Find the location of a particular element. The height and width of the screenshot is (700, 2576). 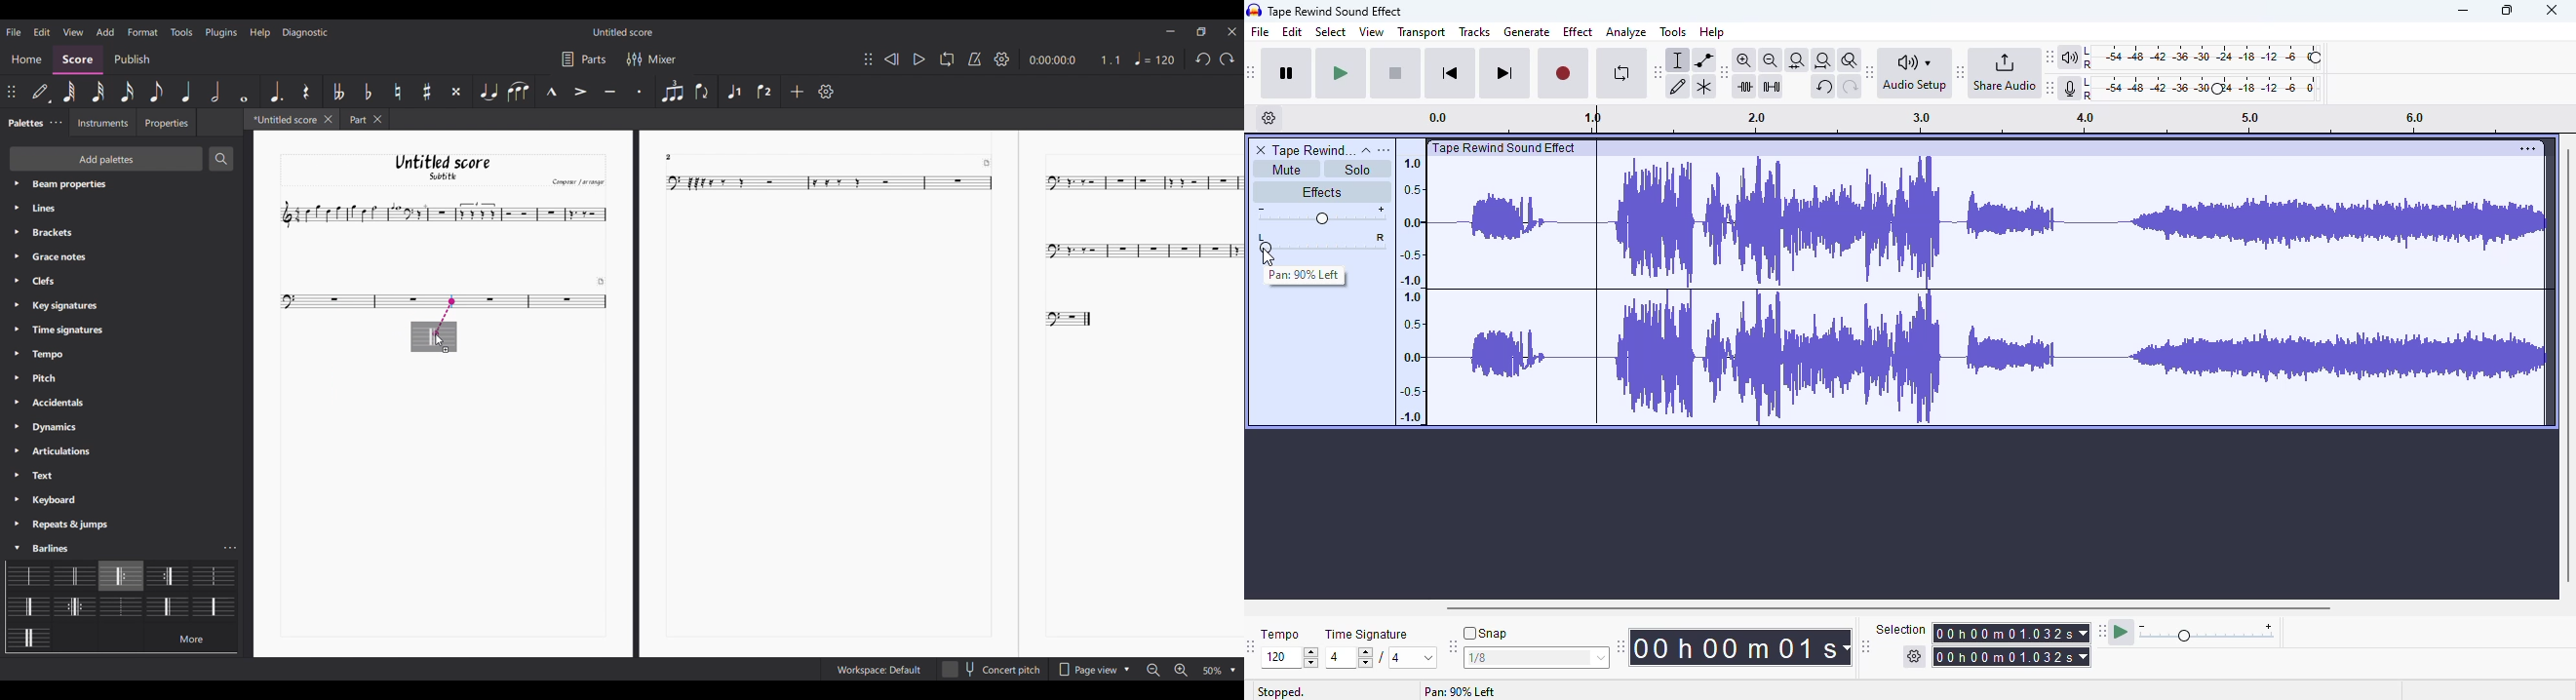

skip to start is located at coordinates (1452, 72).